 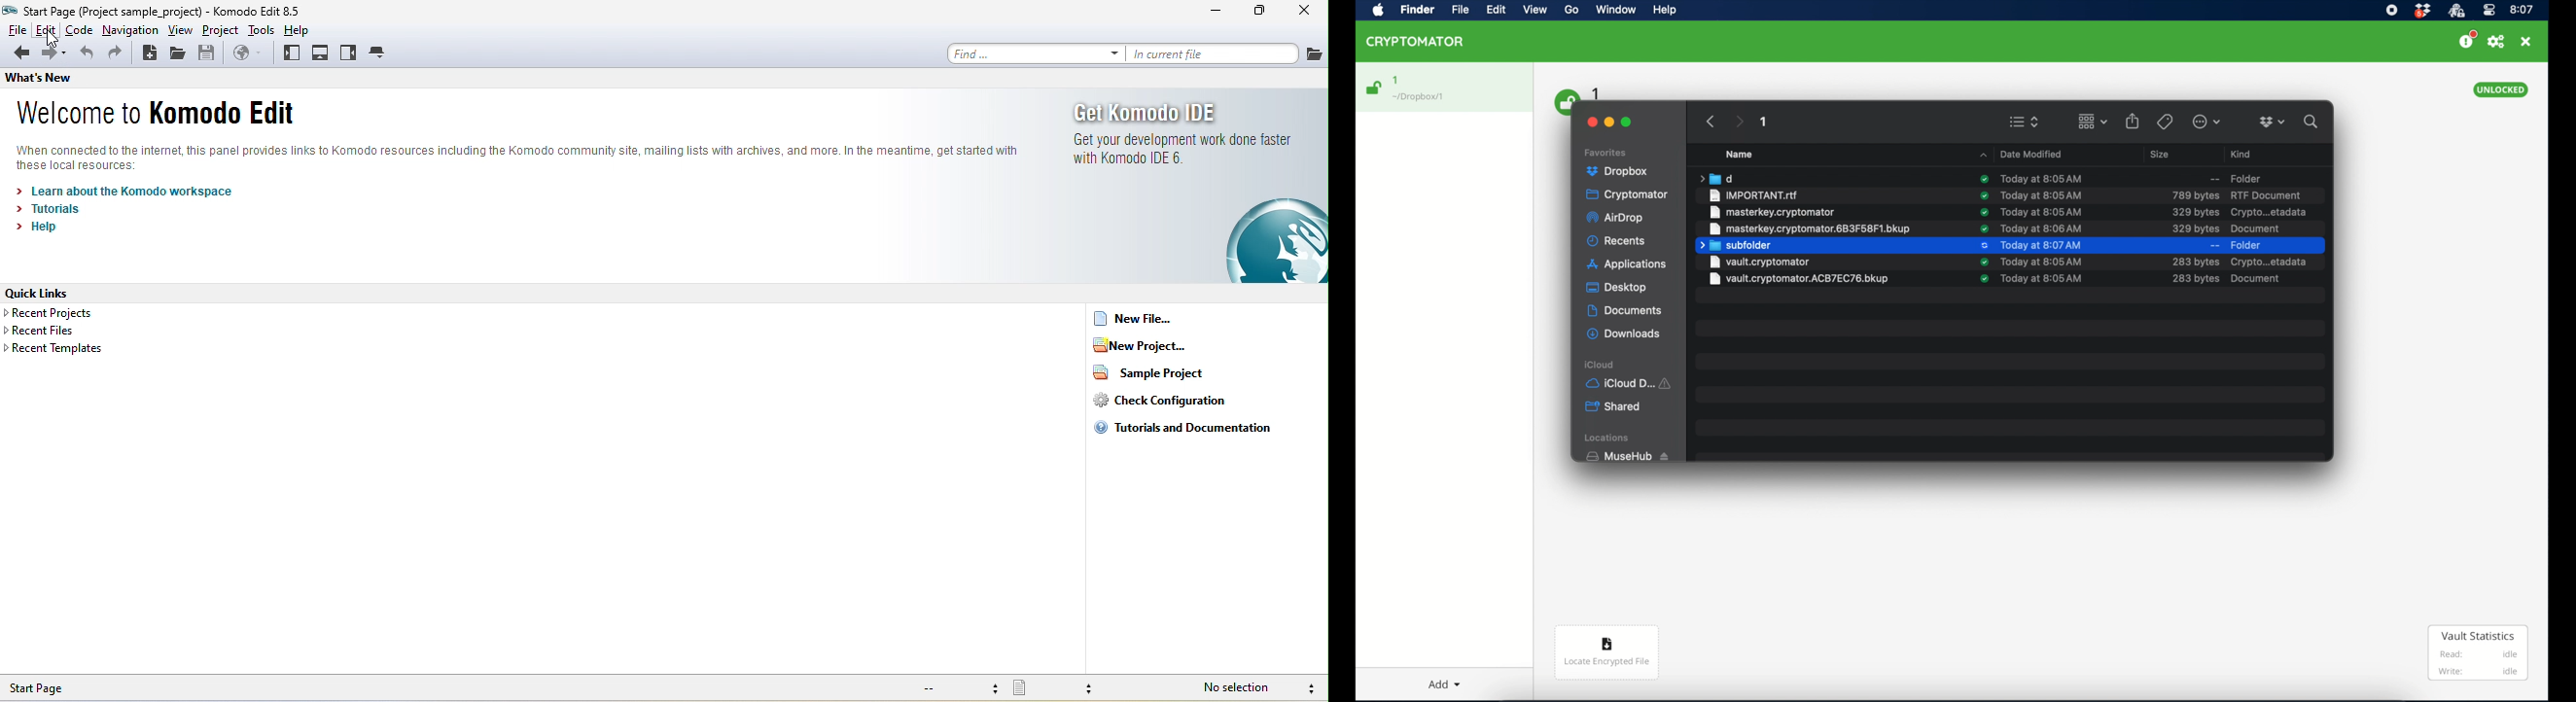 I want to click on cursor, so click(x=53, y=39).